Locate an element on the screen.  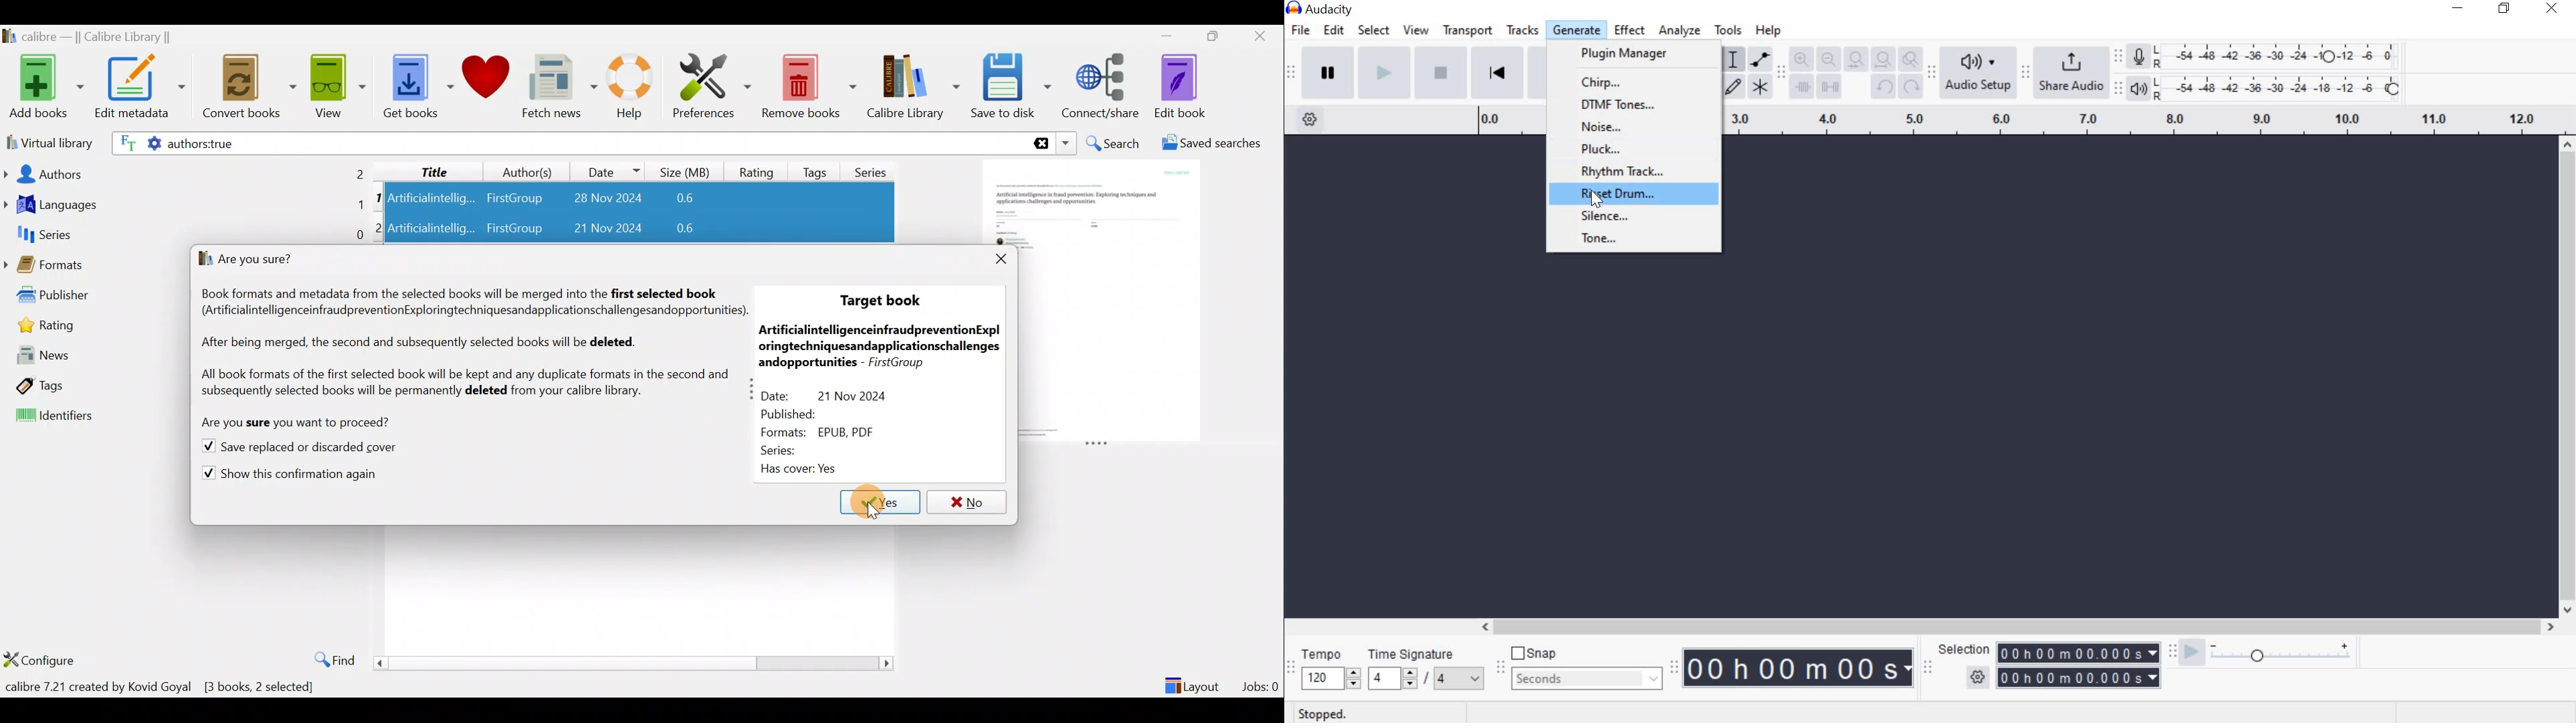
Authors is located at coordinates (185, 173).